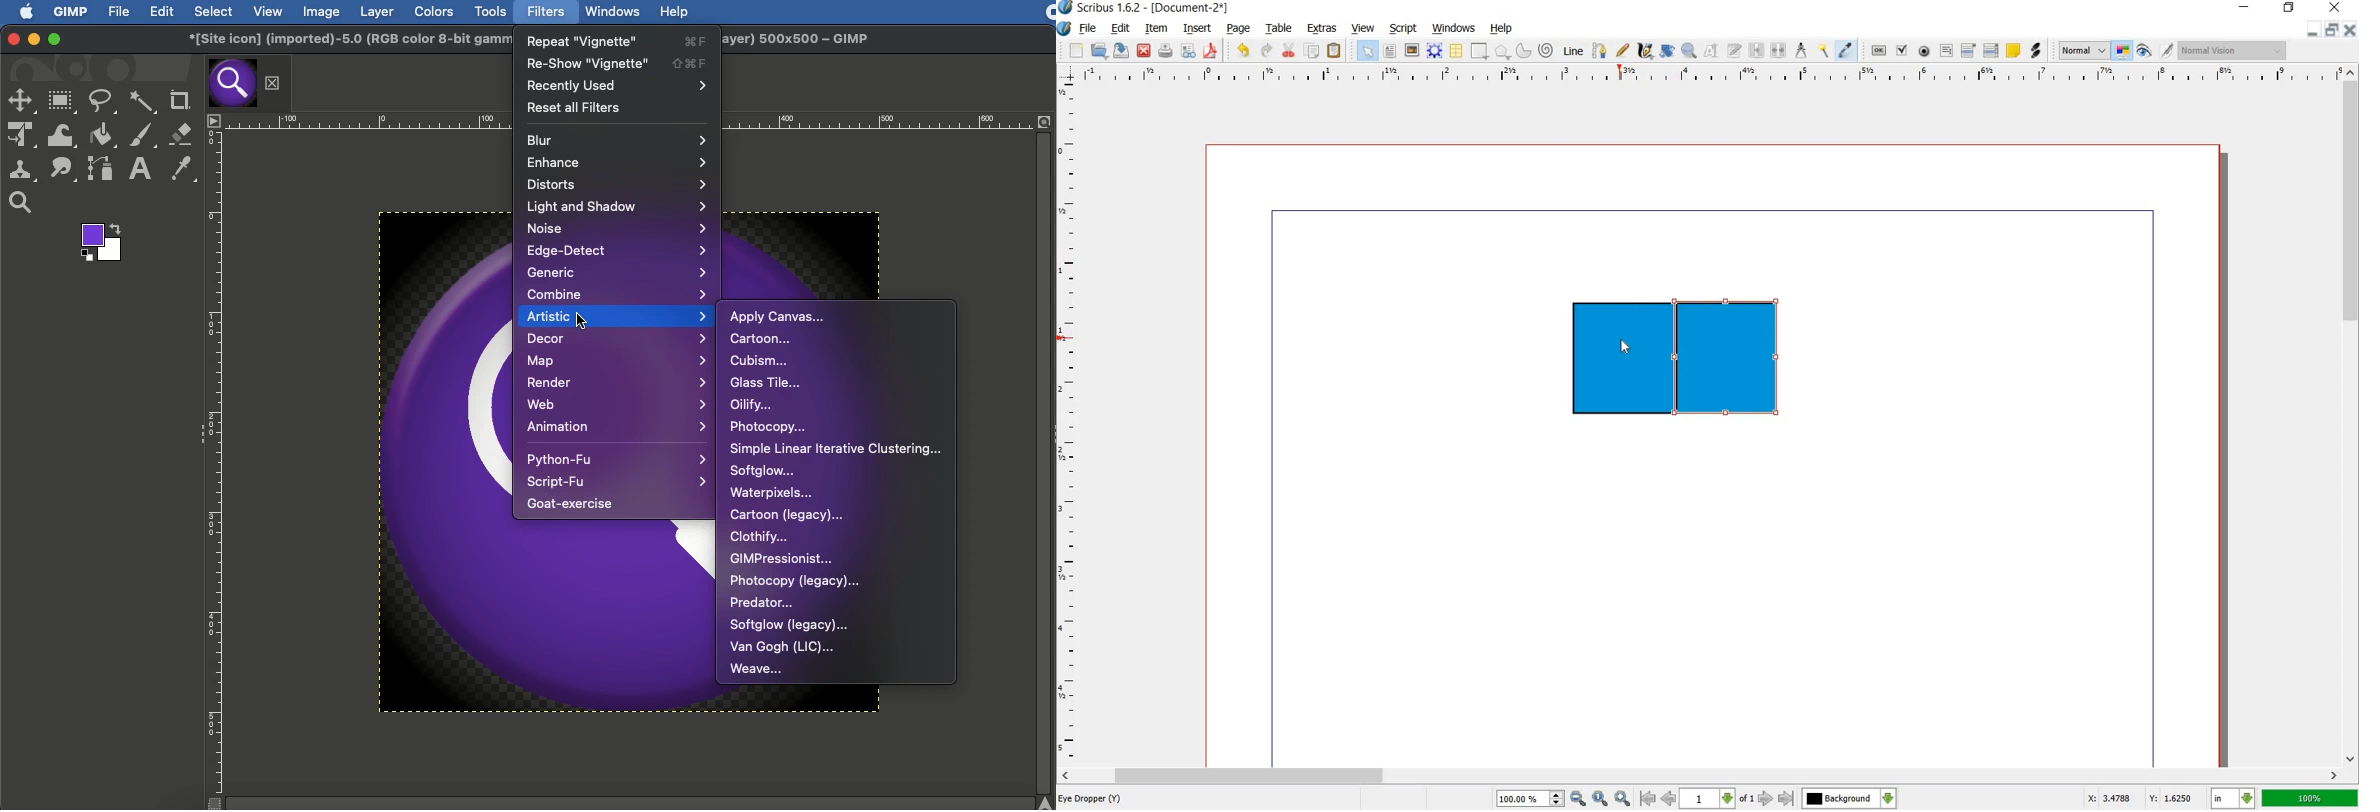 The height and width of the screenshot is (812, 2380). What do you see at coordinates (1075, 51) in the screenshot?
I see `new` at bounding box center [1075, 51].